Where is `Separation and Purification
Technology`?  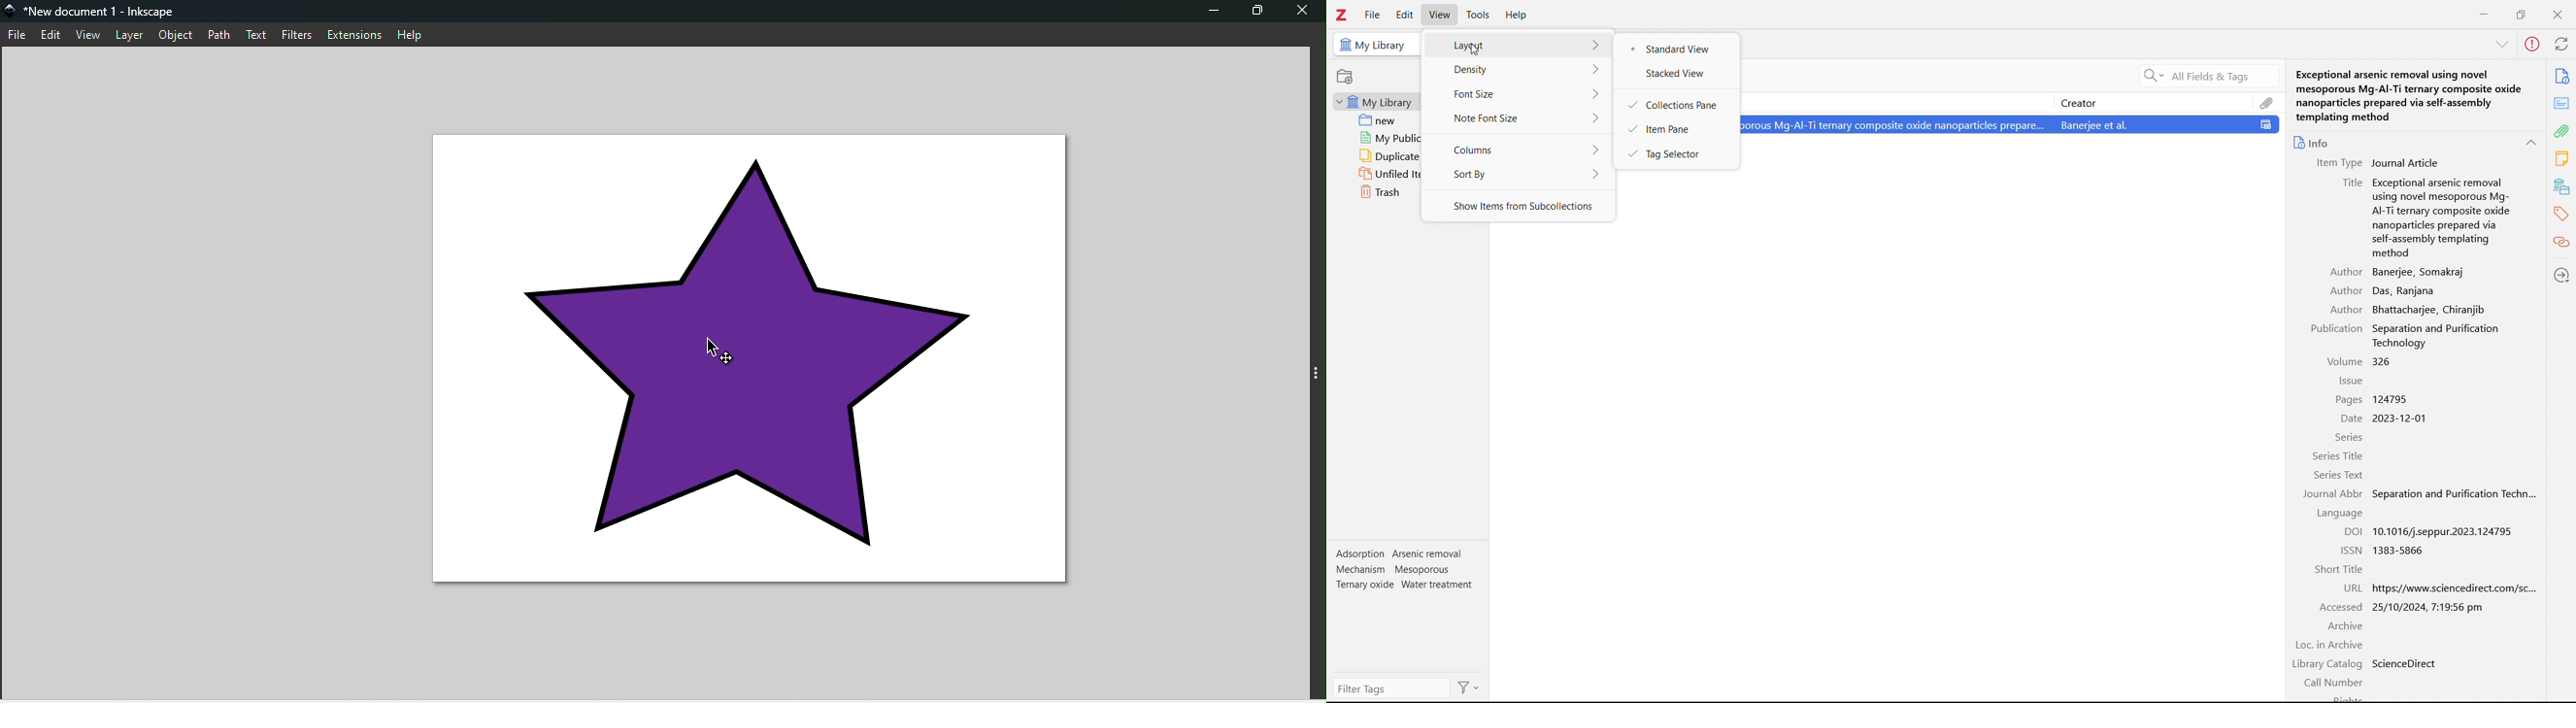
Separation and Purification
Technology is located at coordinates (2437, 336).